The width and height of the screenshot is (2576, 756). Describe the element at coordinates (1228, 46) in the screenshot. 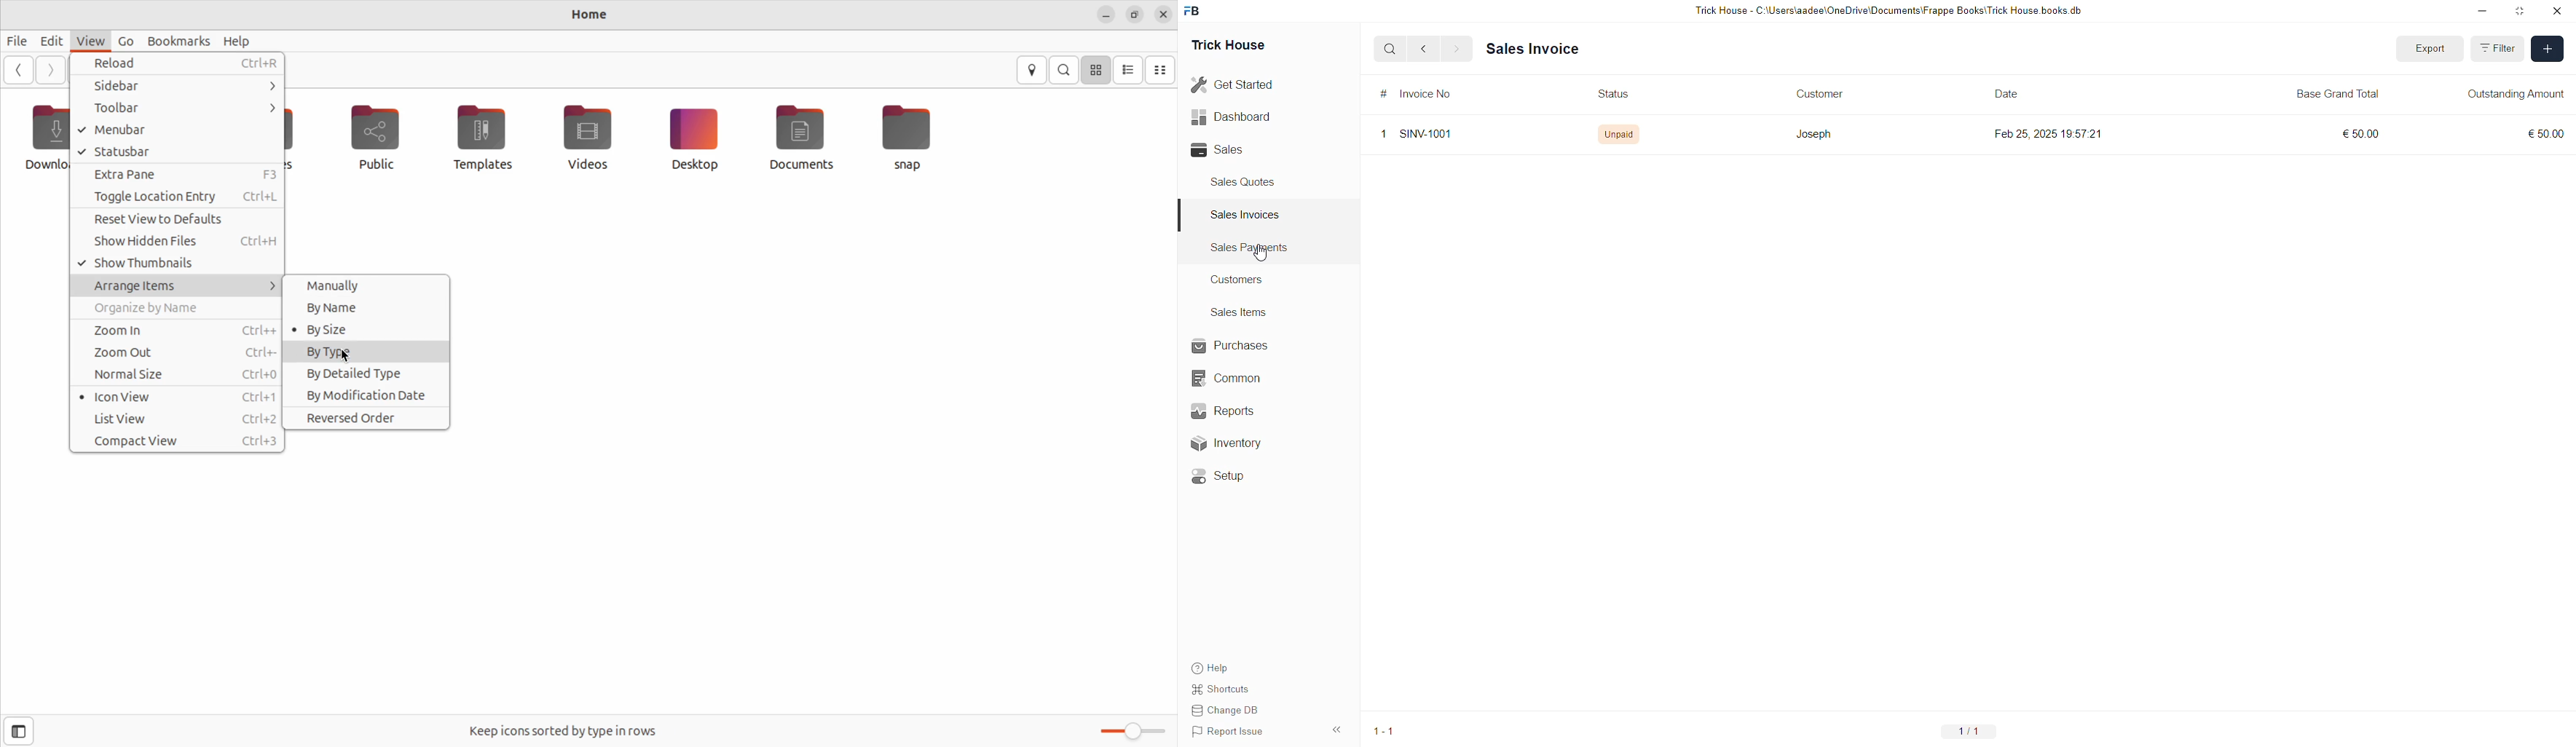

I see `Trick House` at that location.